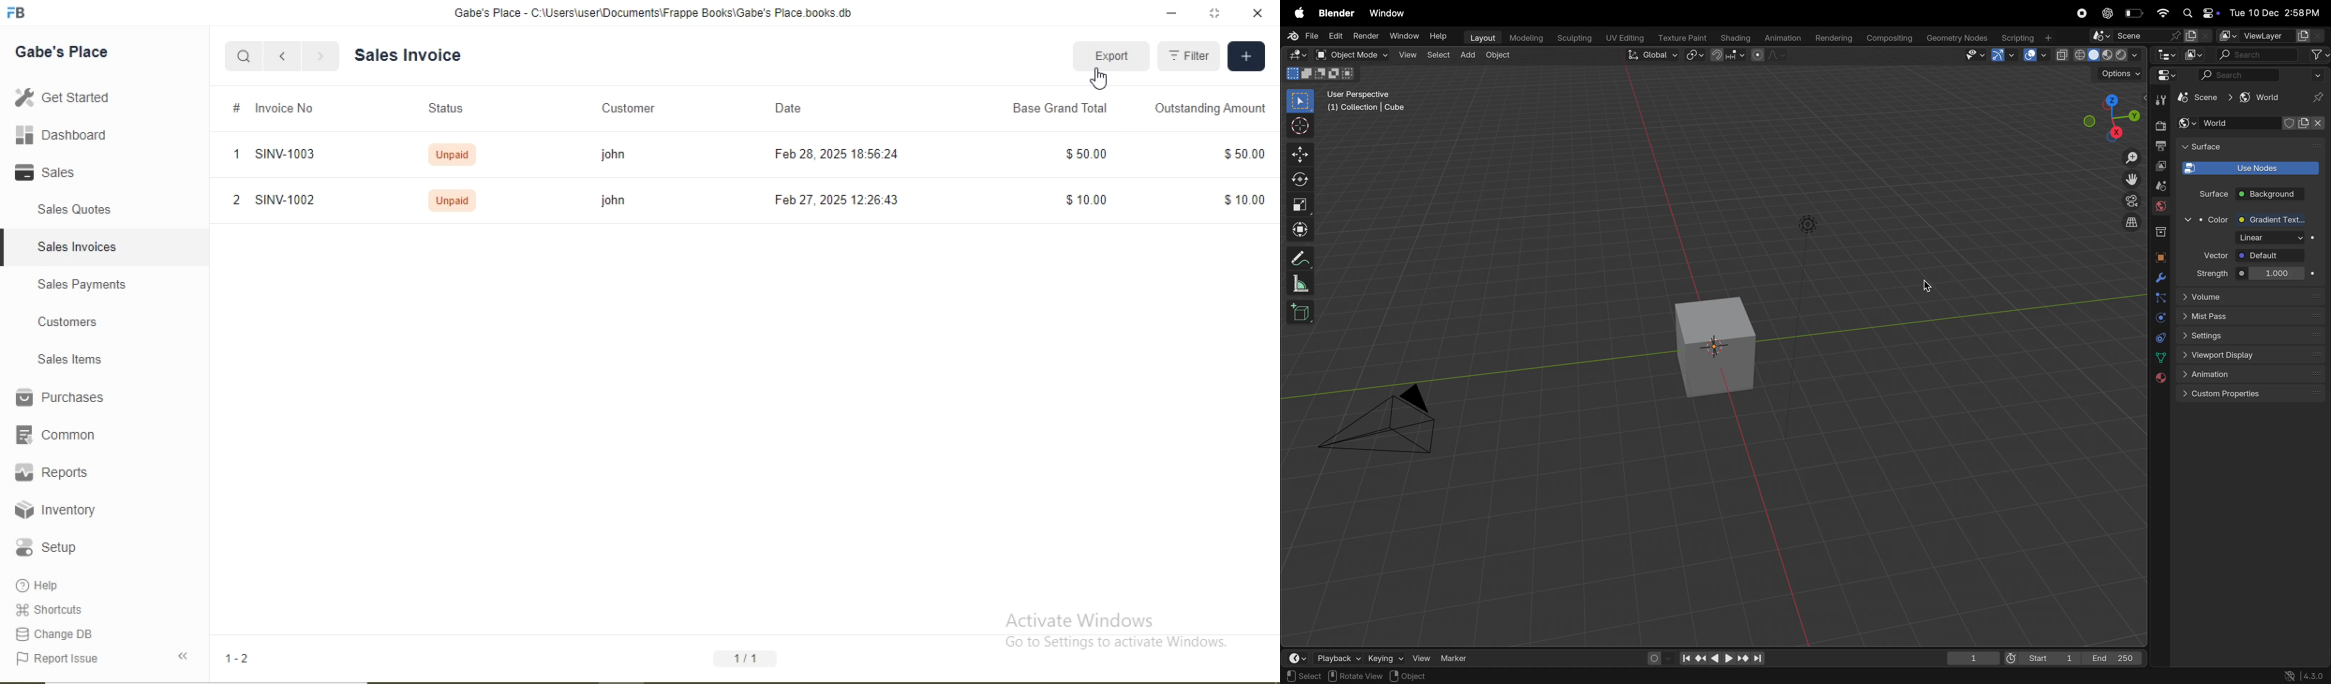 Image resolution: width=2352 pixels, height=700 pixels. I want to click on maximise, so click(1217, 11).